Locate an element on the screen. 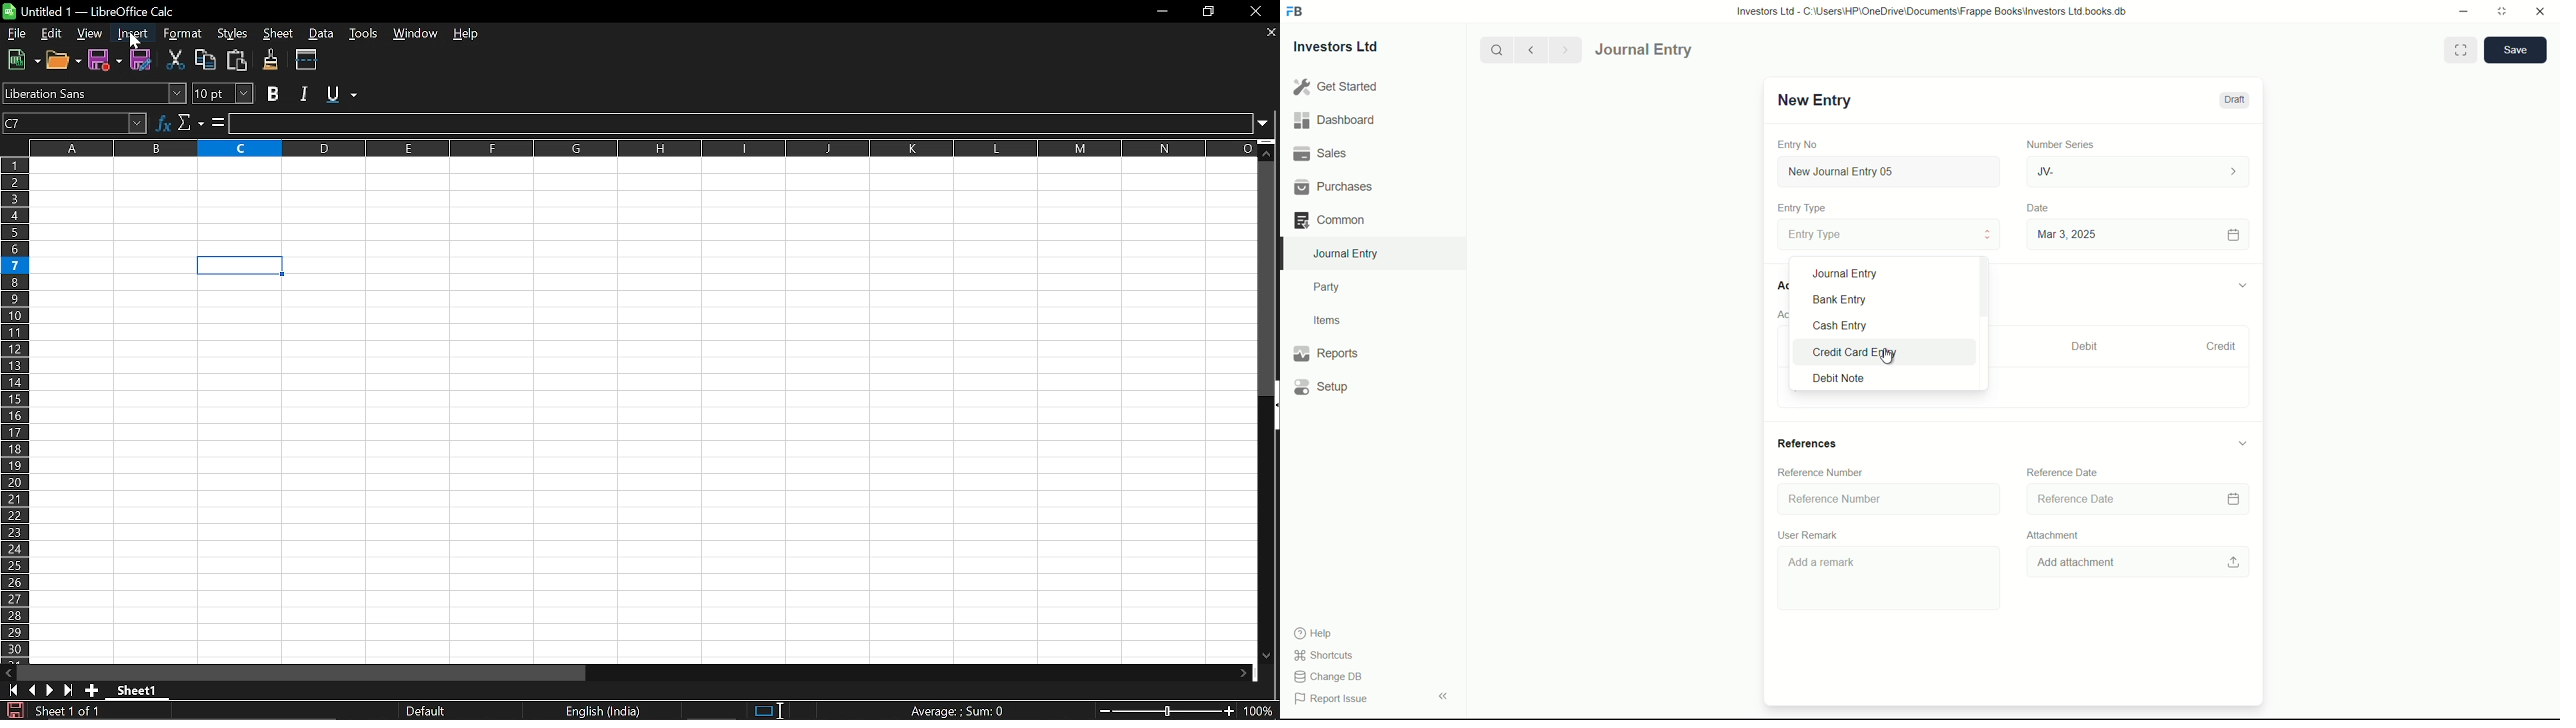  References is located at coordinates (1808, 444).